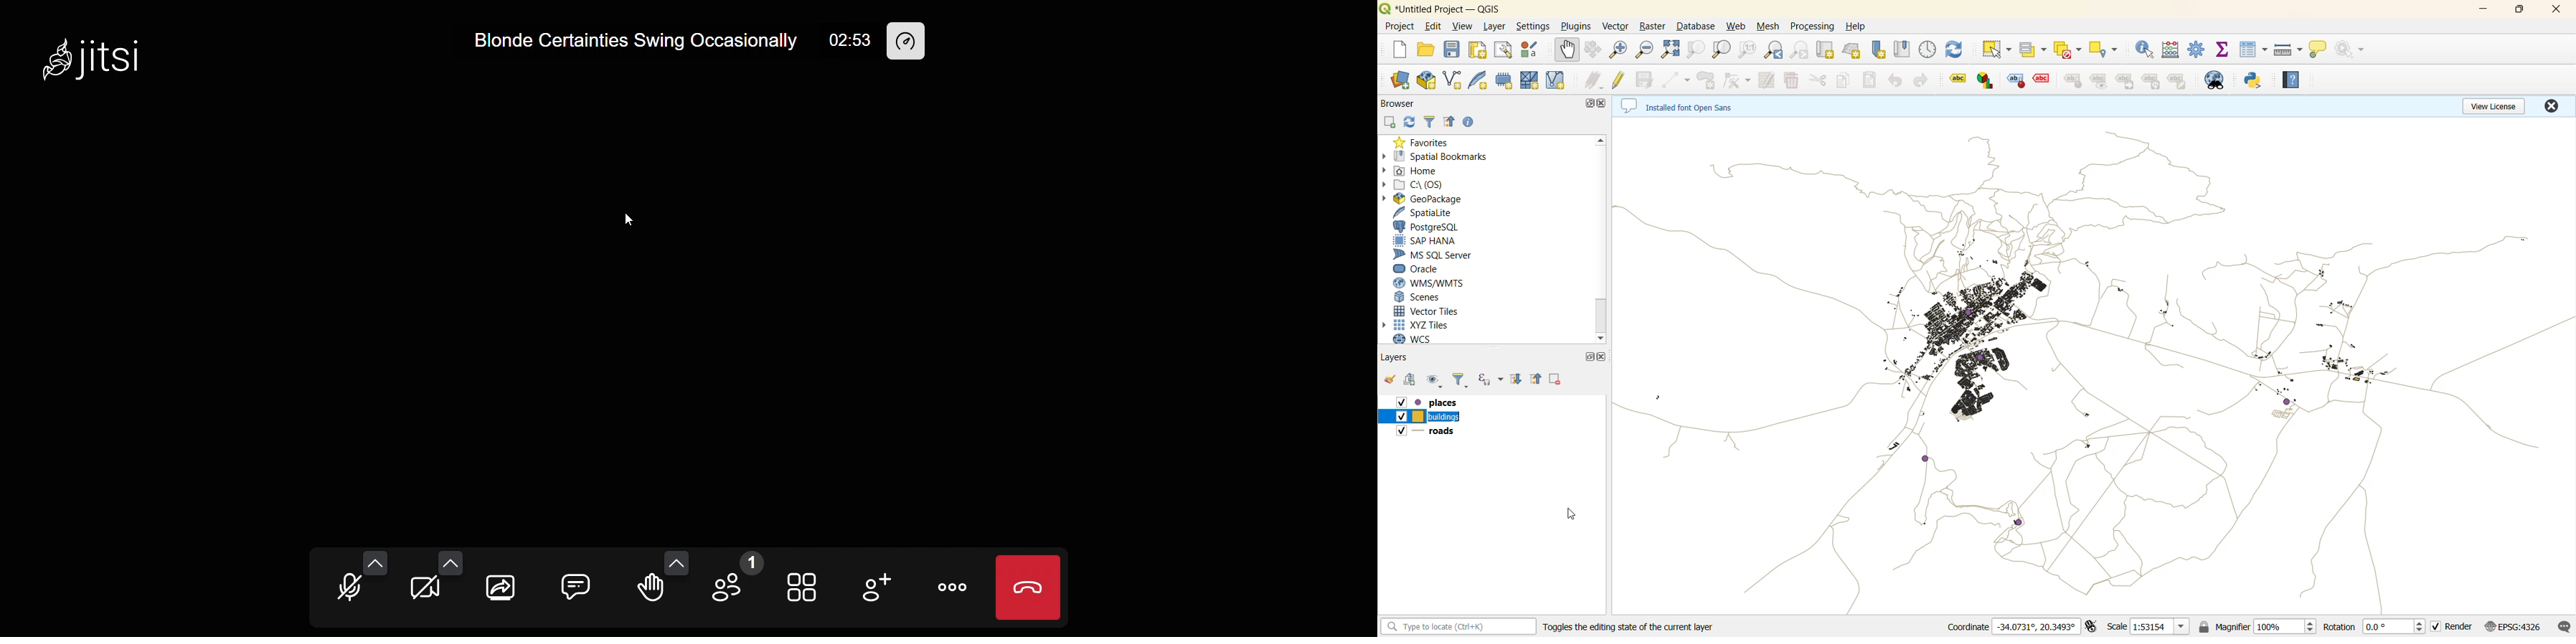 This screenshot has width=2576, height=644. I want to click on mesh, so click(1770, 27).